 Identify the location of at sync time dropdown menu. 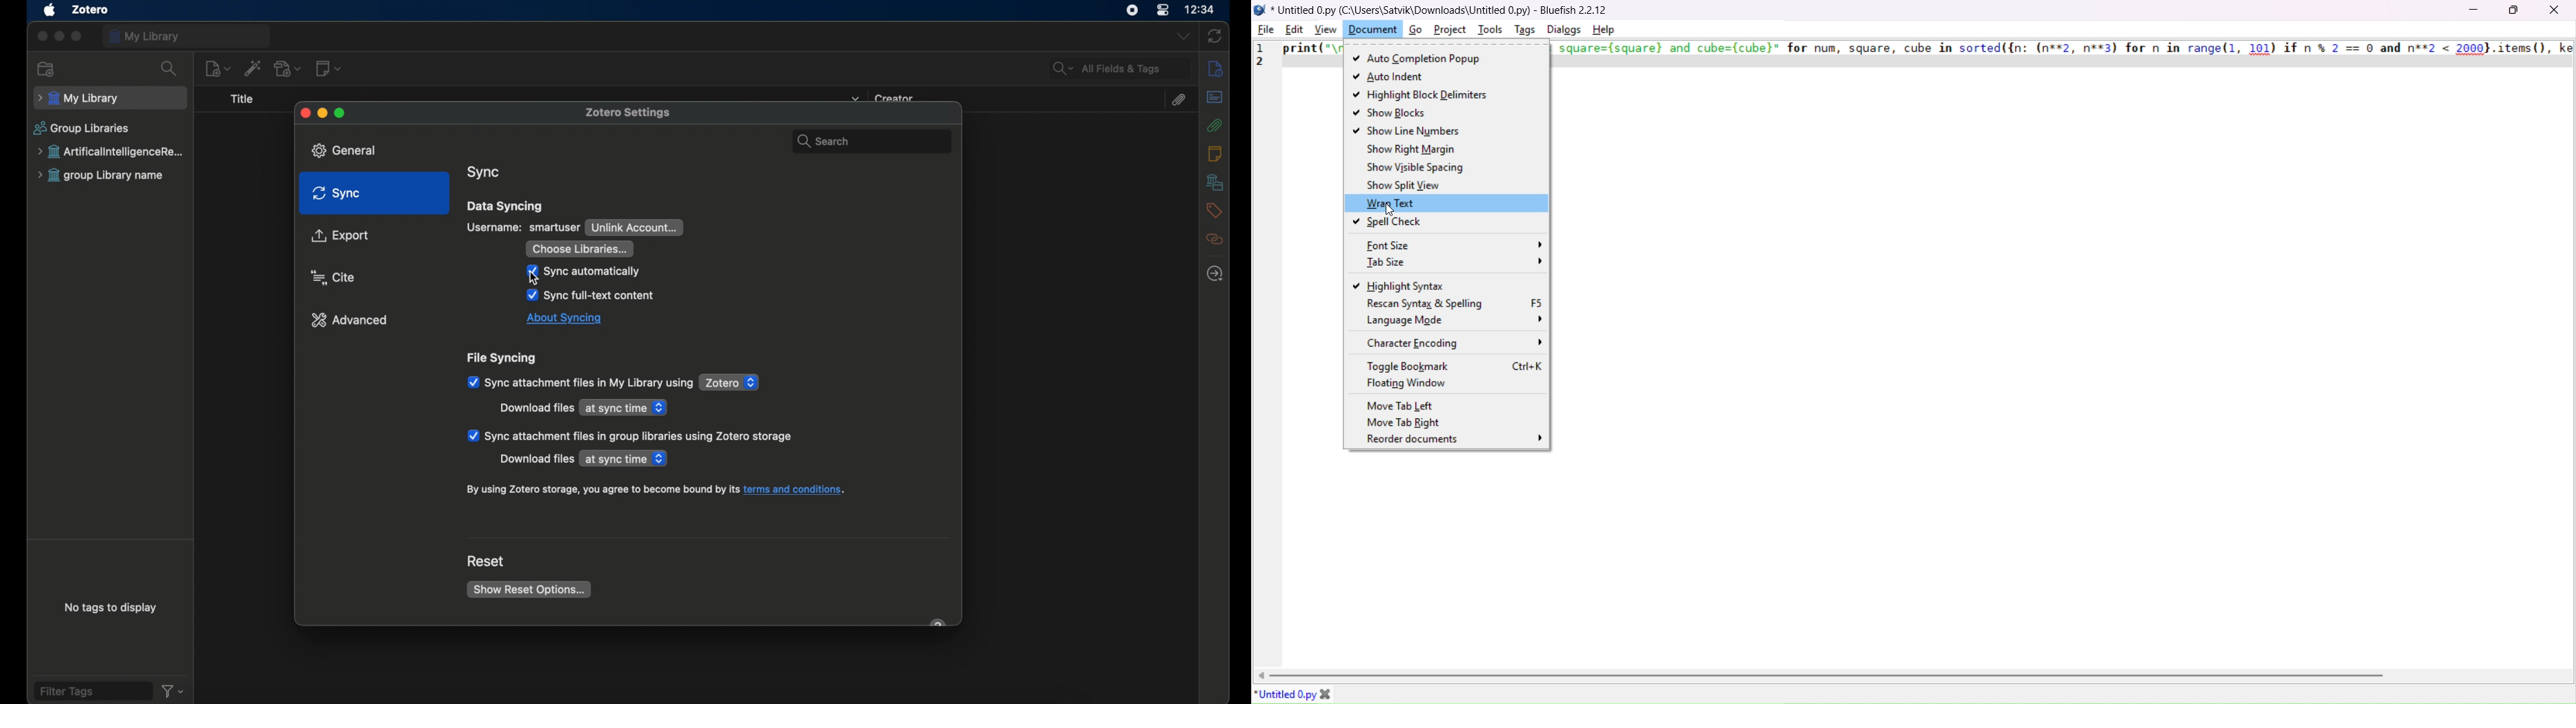
(625, 407).